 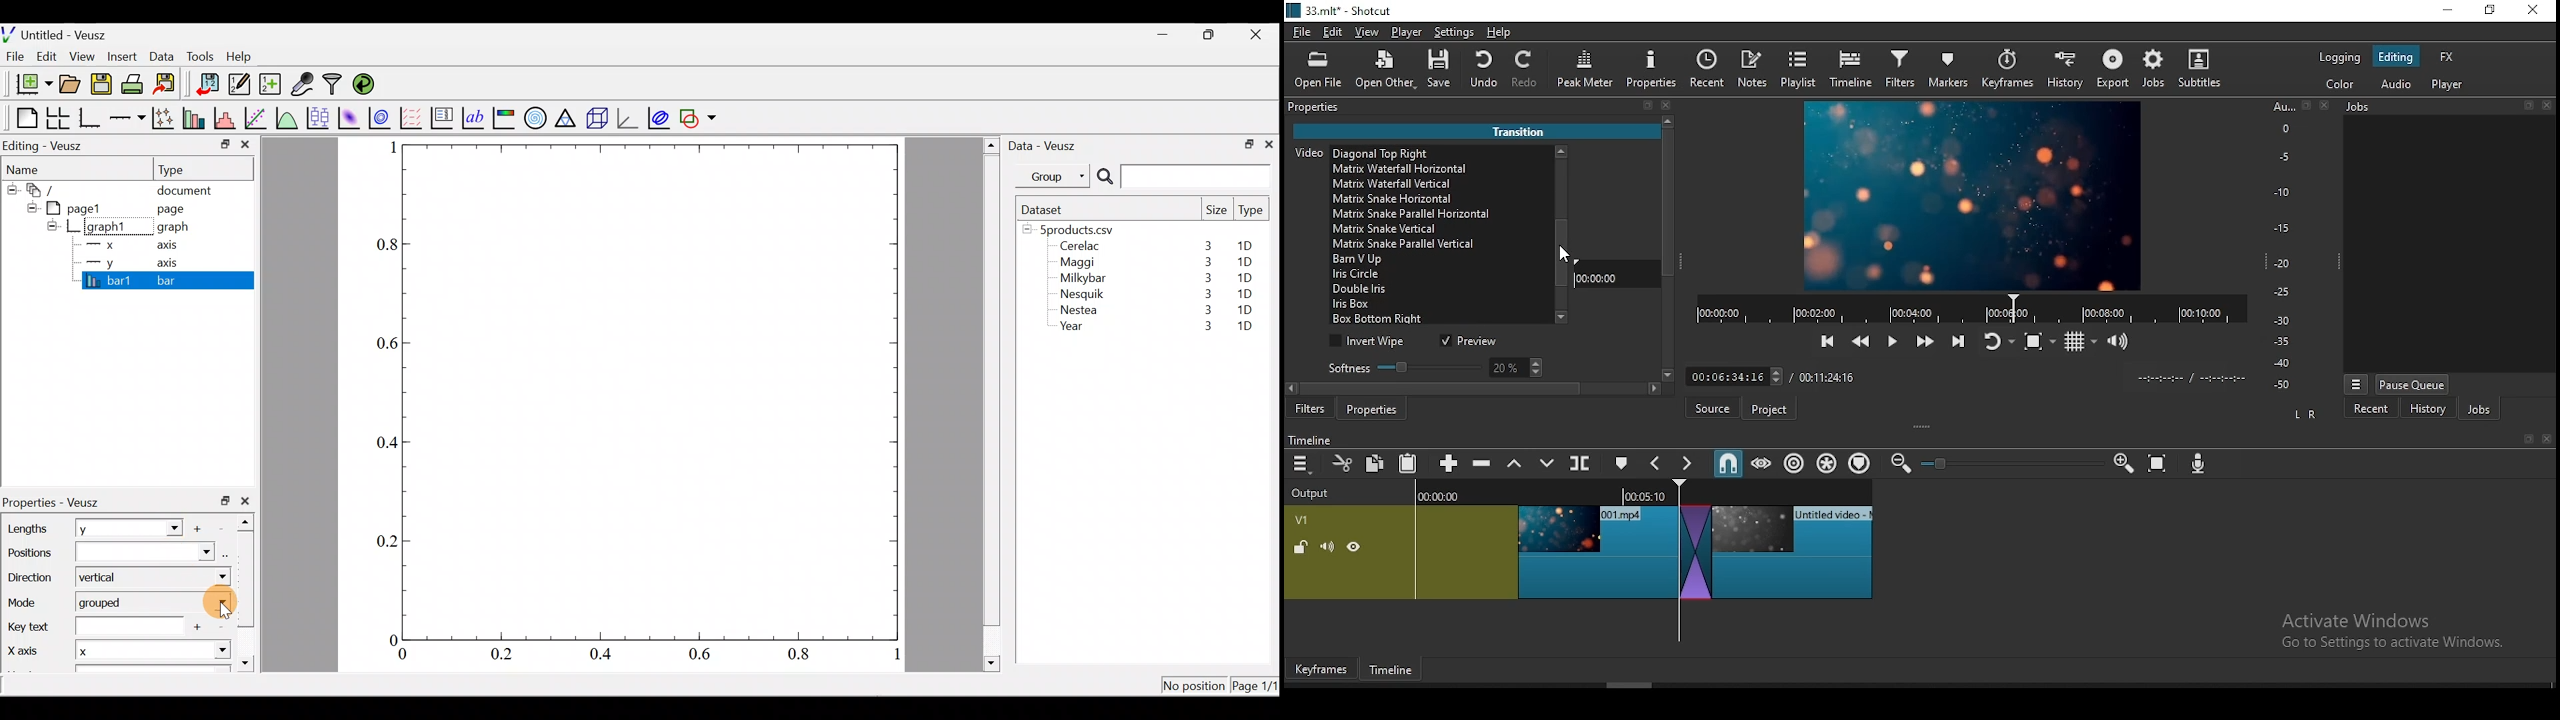 What do you see at coordinates (1313, 439) in the screenshot?
I see `timeline` at bounding box center [1313, 439].